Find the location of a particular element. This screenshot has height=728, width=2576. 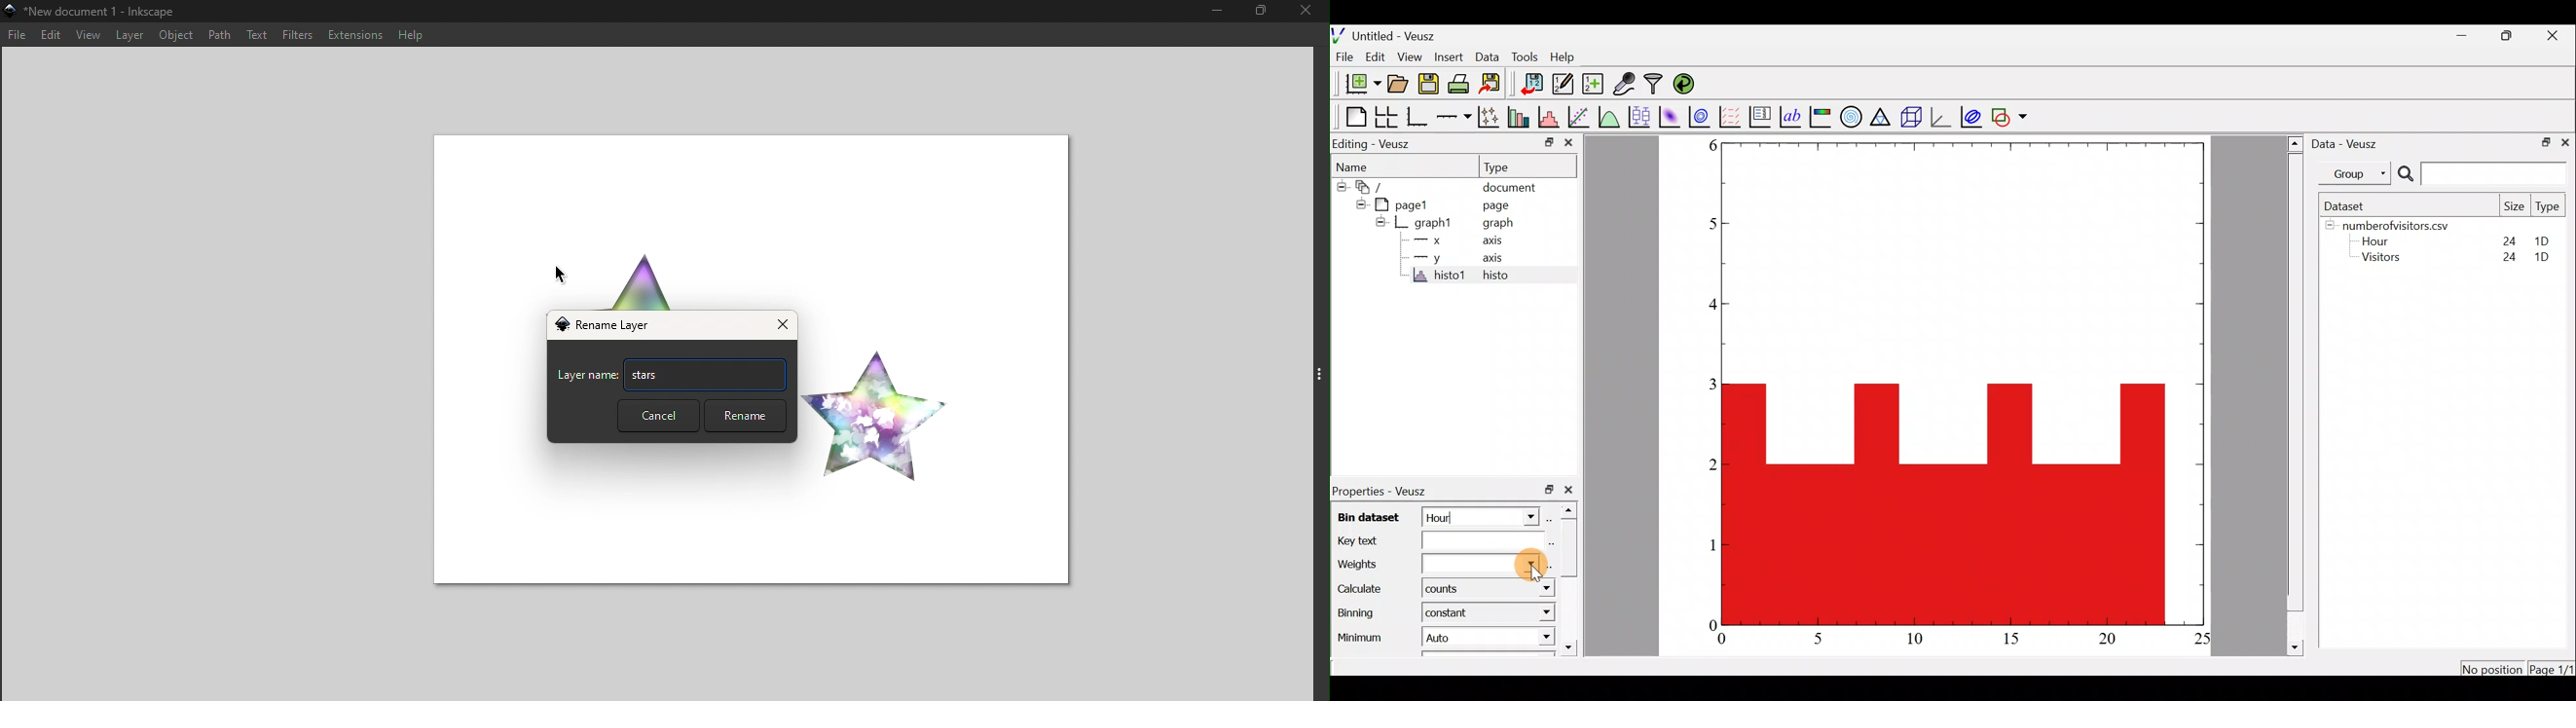

24 is located at coordinates (2503, 238).